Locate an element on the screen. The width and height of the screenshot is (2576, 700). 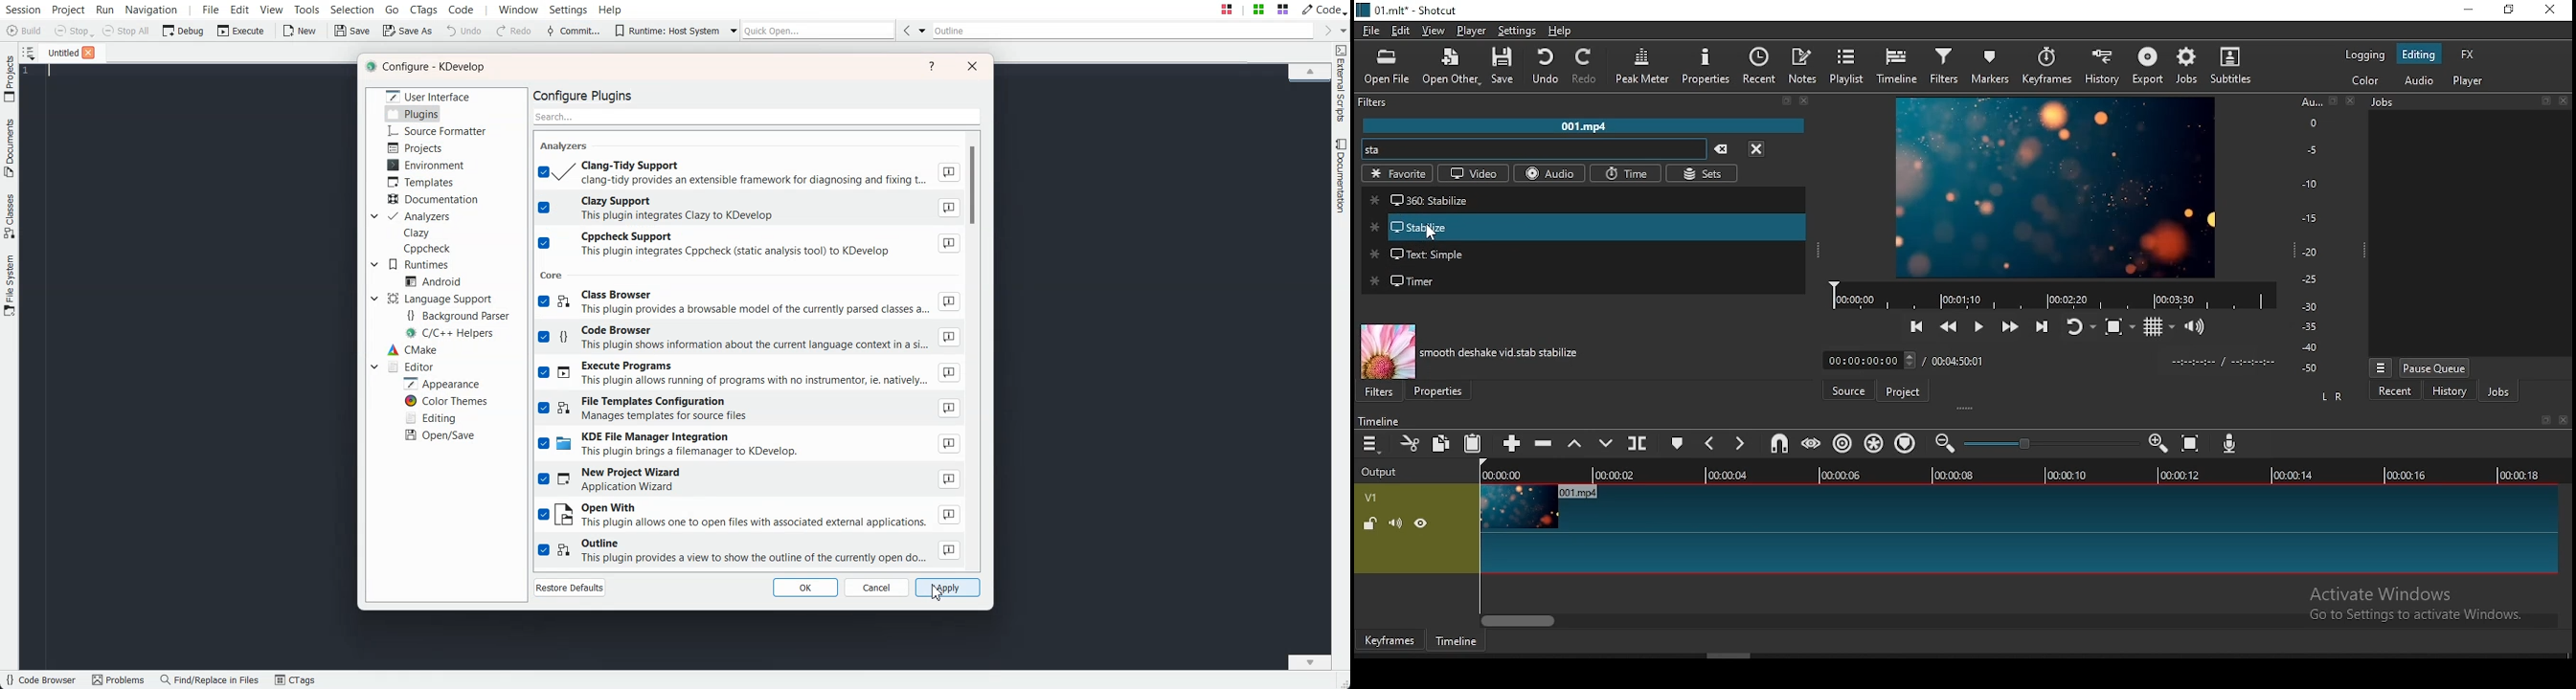
User Interface is located at coordinates (429, 95).